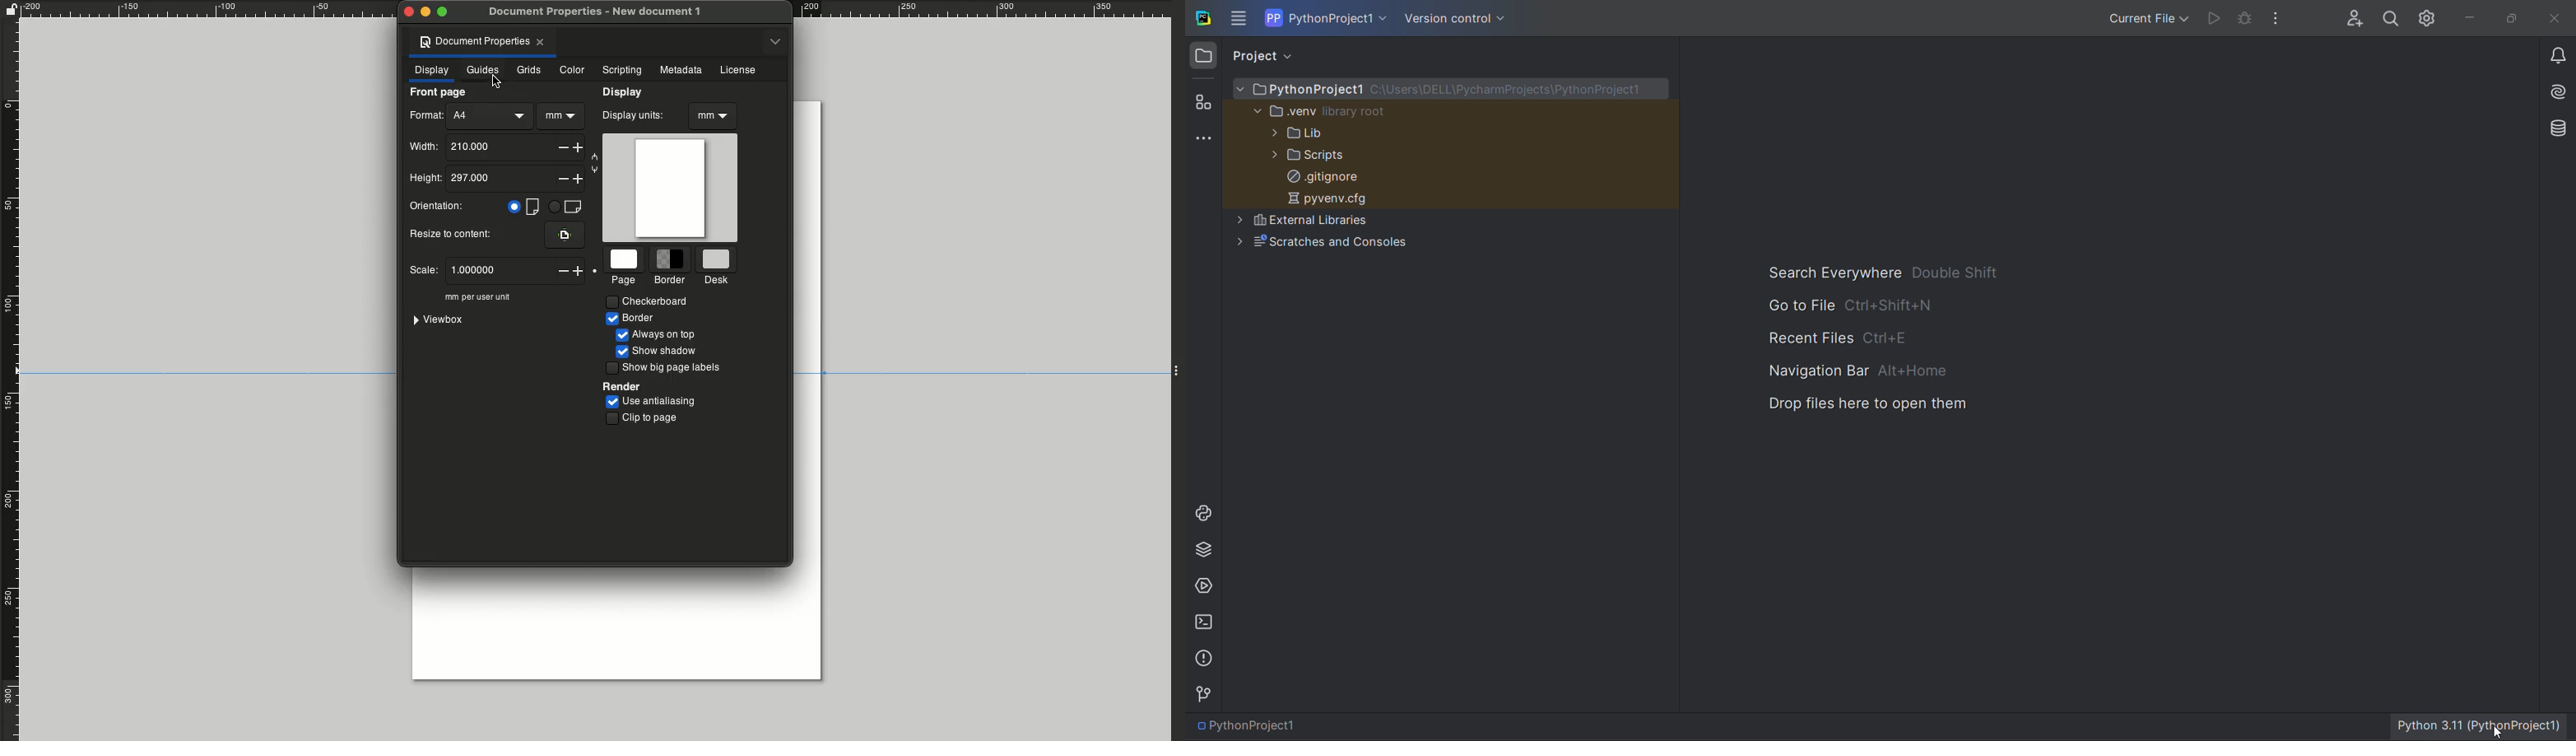  What do you see at coordinates (1267, 56) in the screenshot?
I see `project` at bounding box center [1267, 56].